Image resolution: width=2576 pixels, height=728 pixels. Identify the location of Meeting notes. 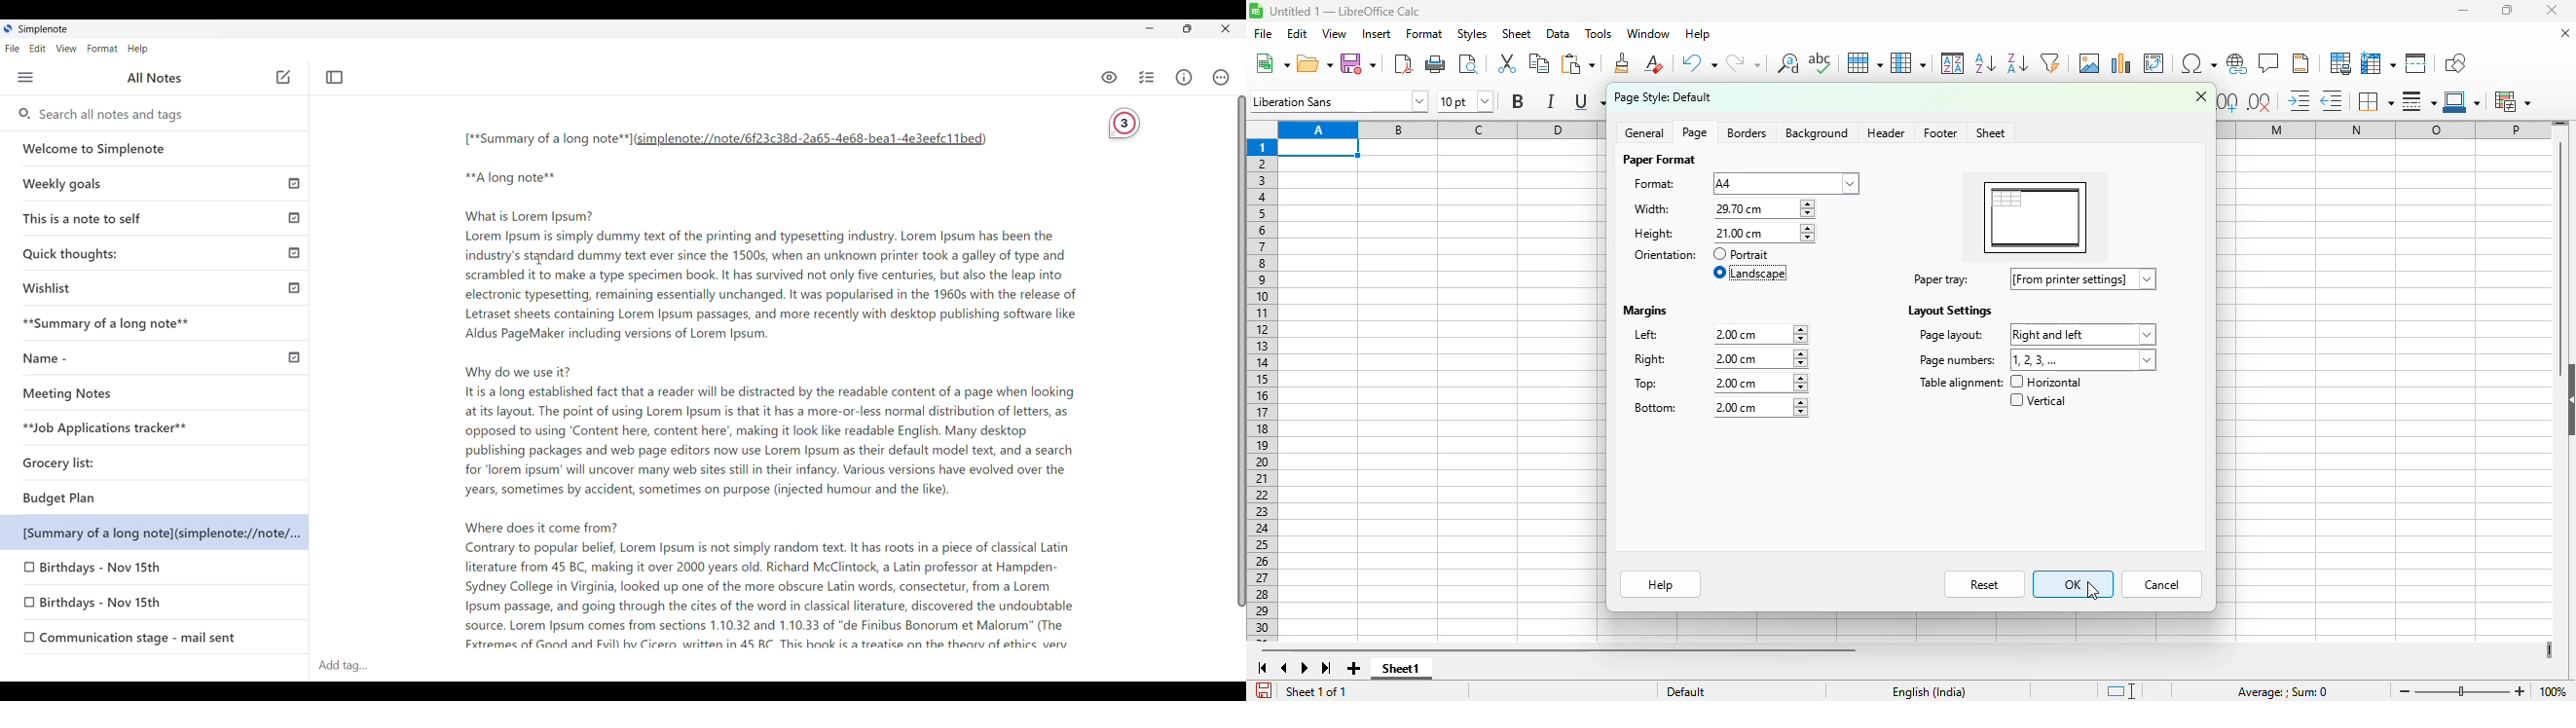
(132, 393).